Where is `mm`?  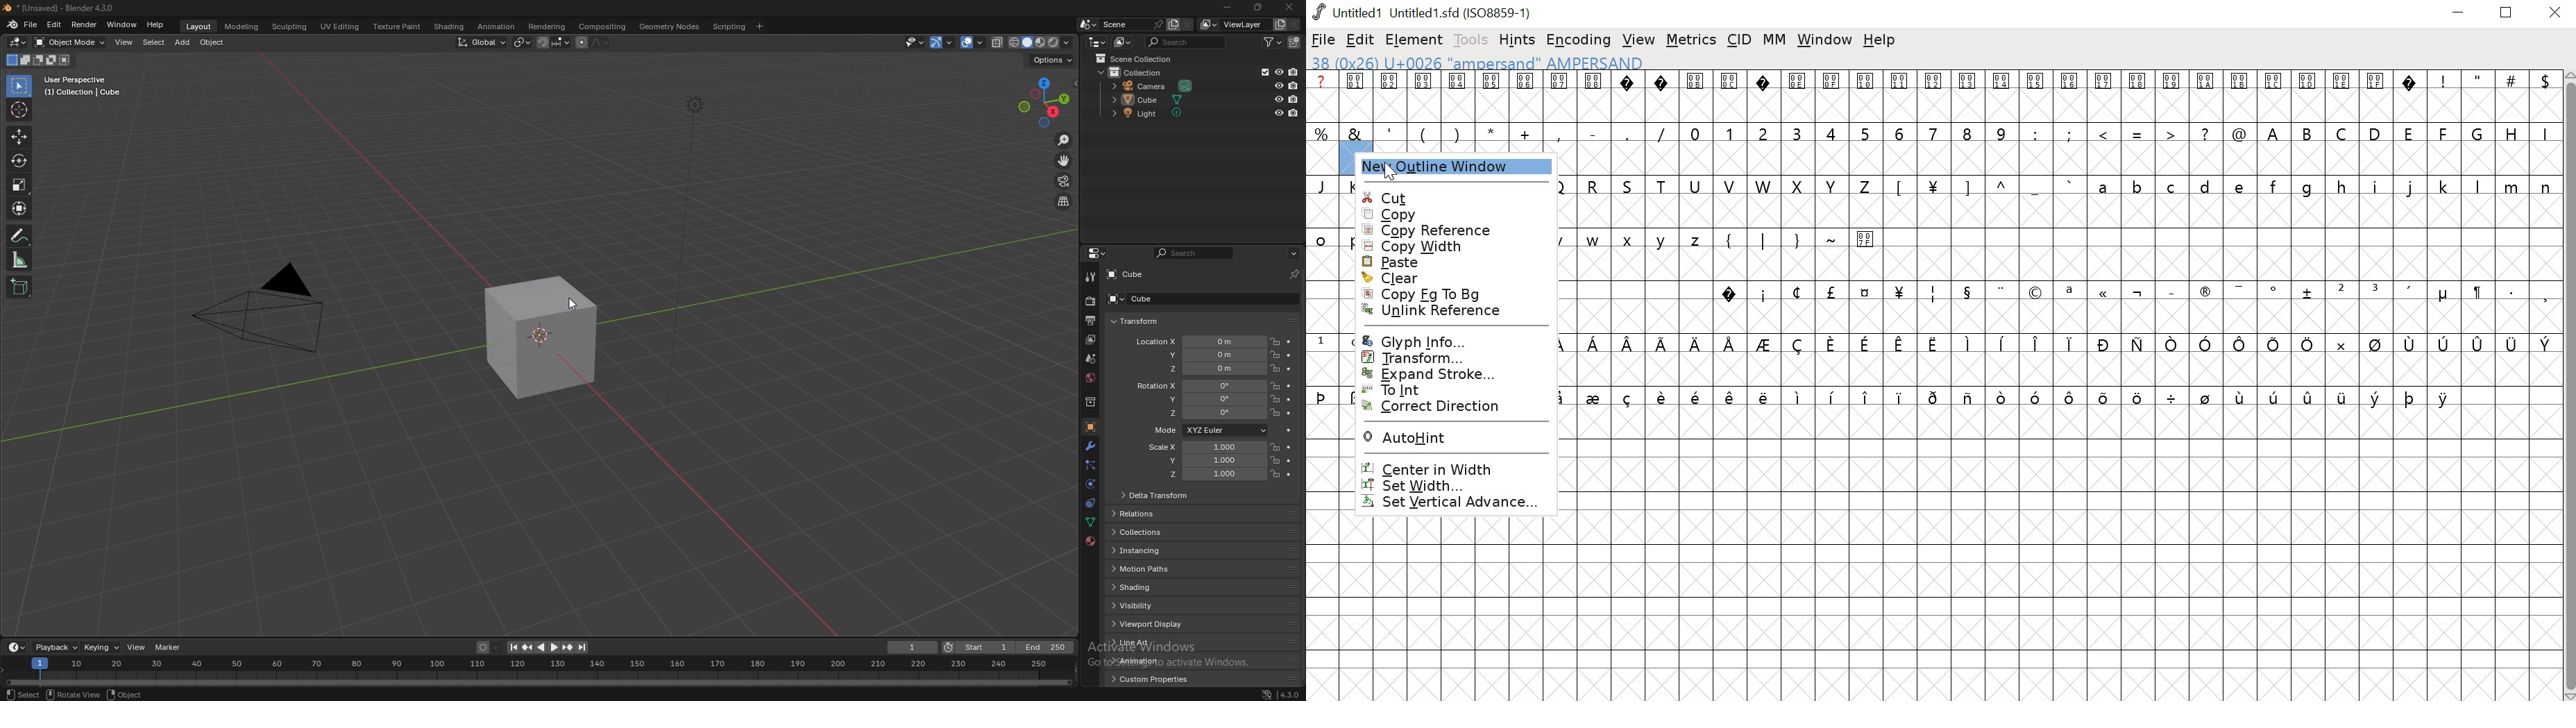
mm is located at coordinates (1774, 39).